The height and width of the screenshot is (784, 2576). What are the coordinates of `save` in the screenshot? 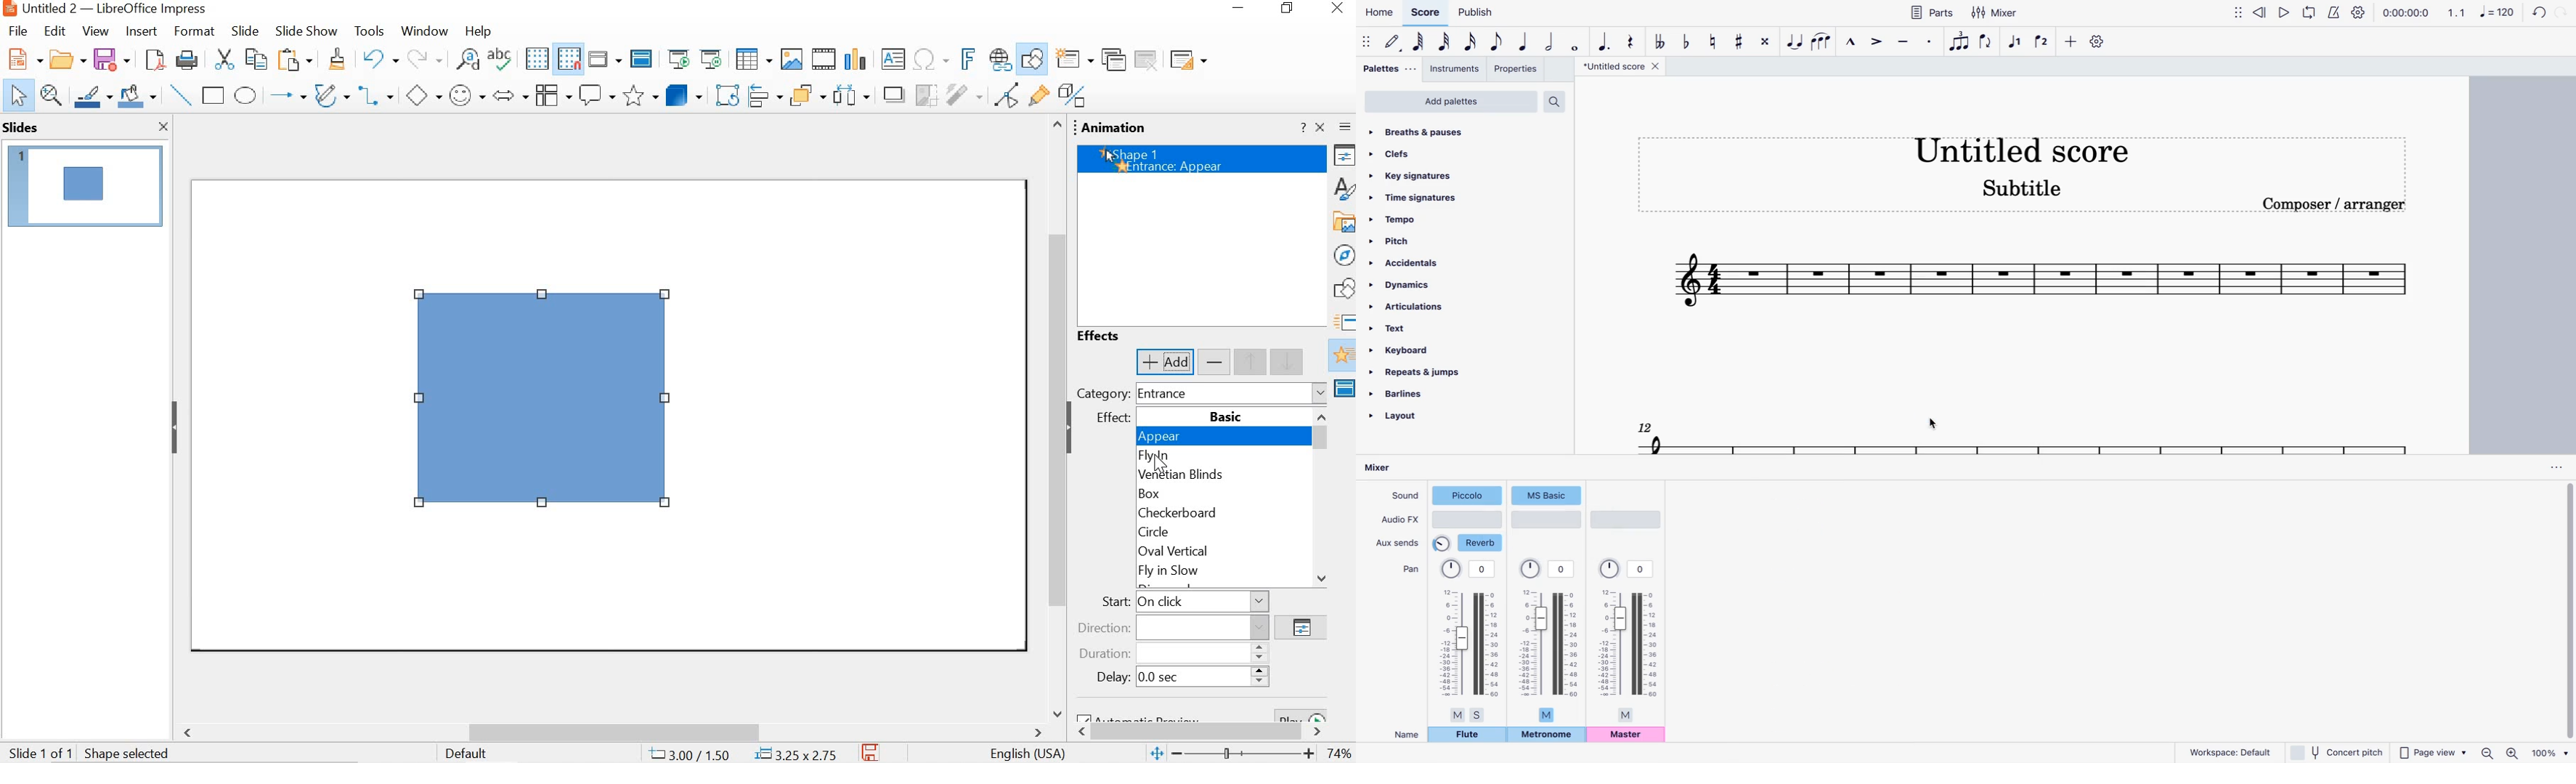 It's located at (872, 752).